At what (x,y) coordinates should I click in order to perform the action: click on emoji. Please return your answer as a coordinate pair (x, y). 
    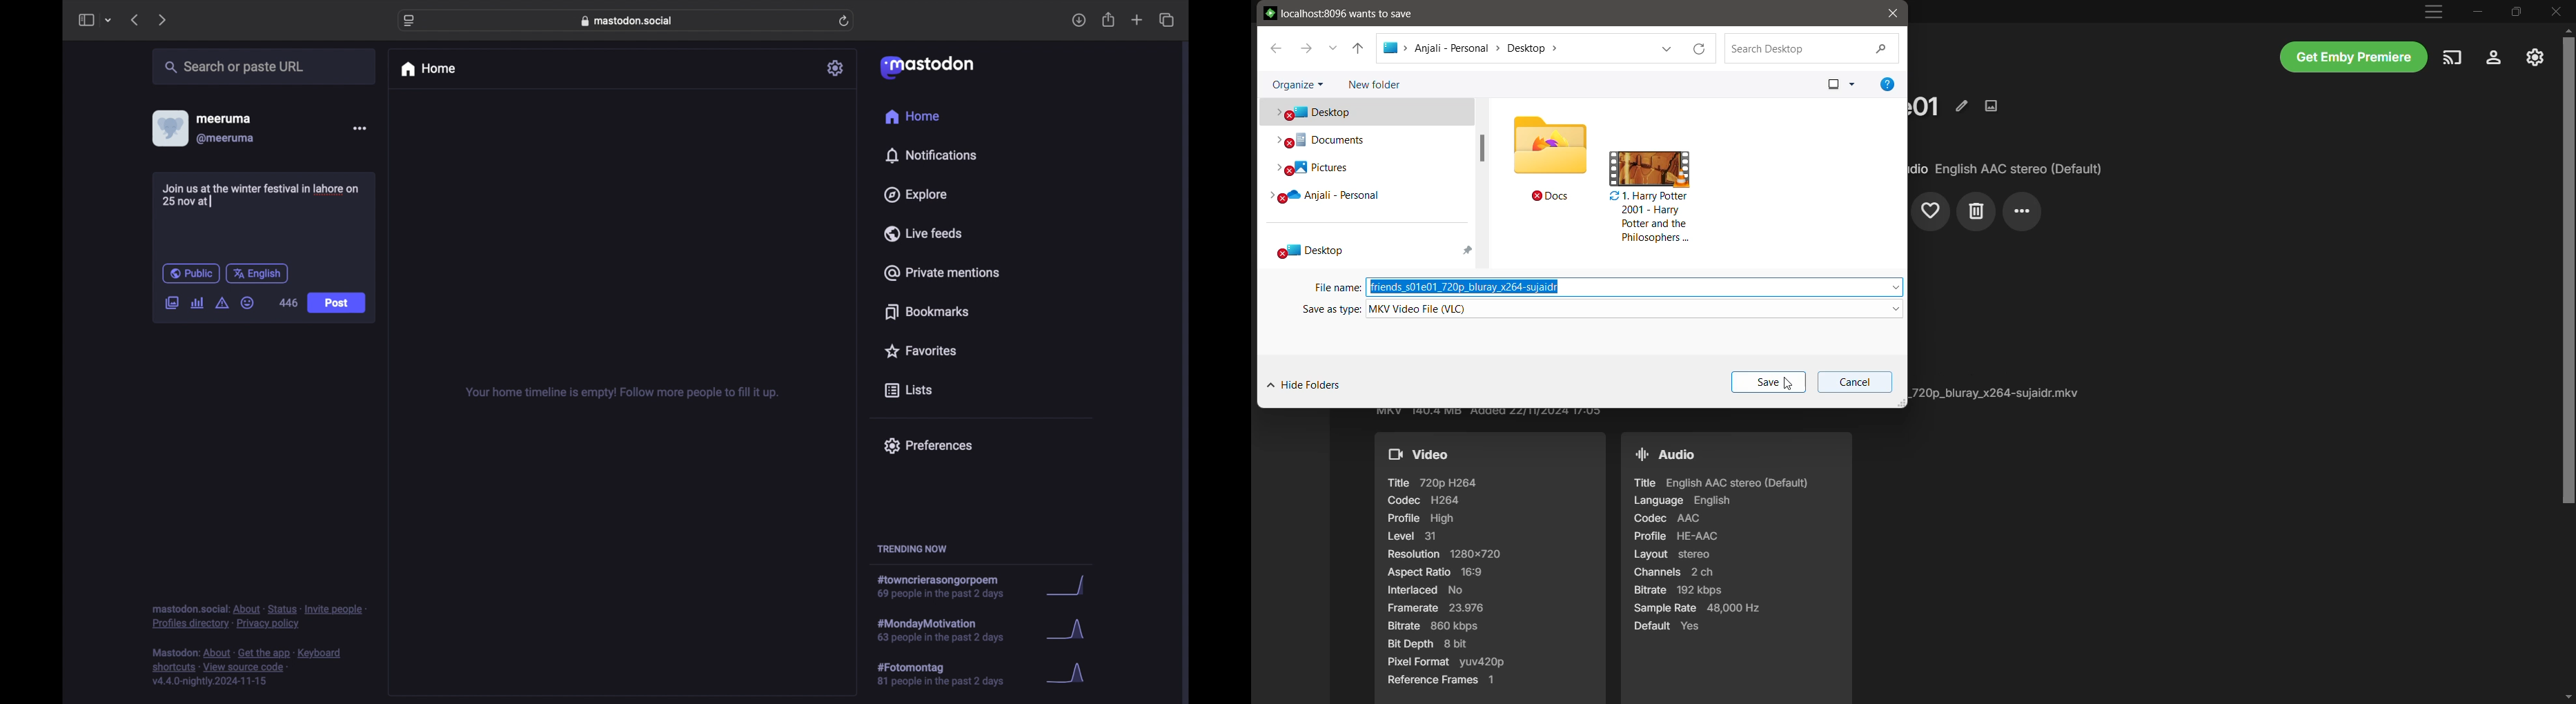
    Looking at the image, I should click on (248, 303).